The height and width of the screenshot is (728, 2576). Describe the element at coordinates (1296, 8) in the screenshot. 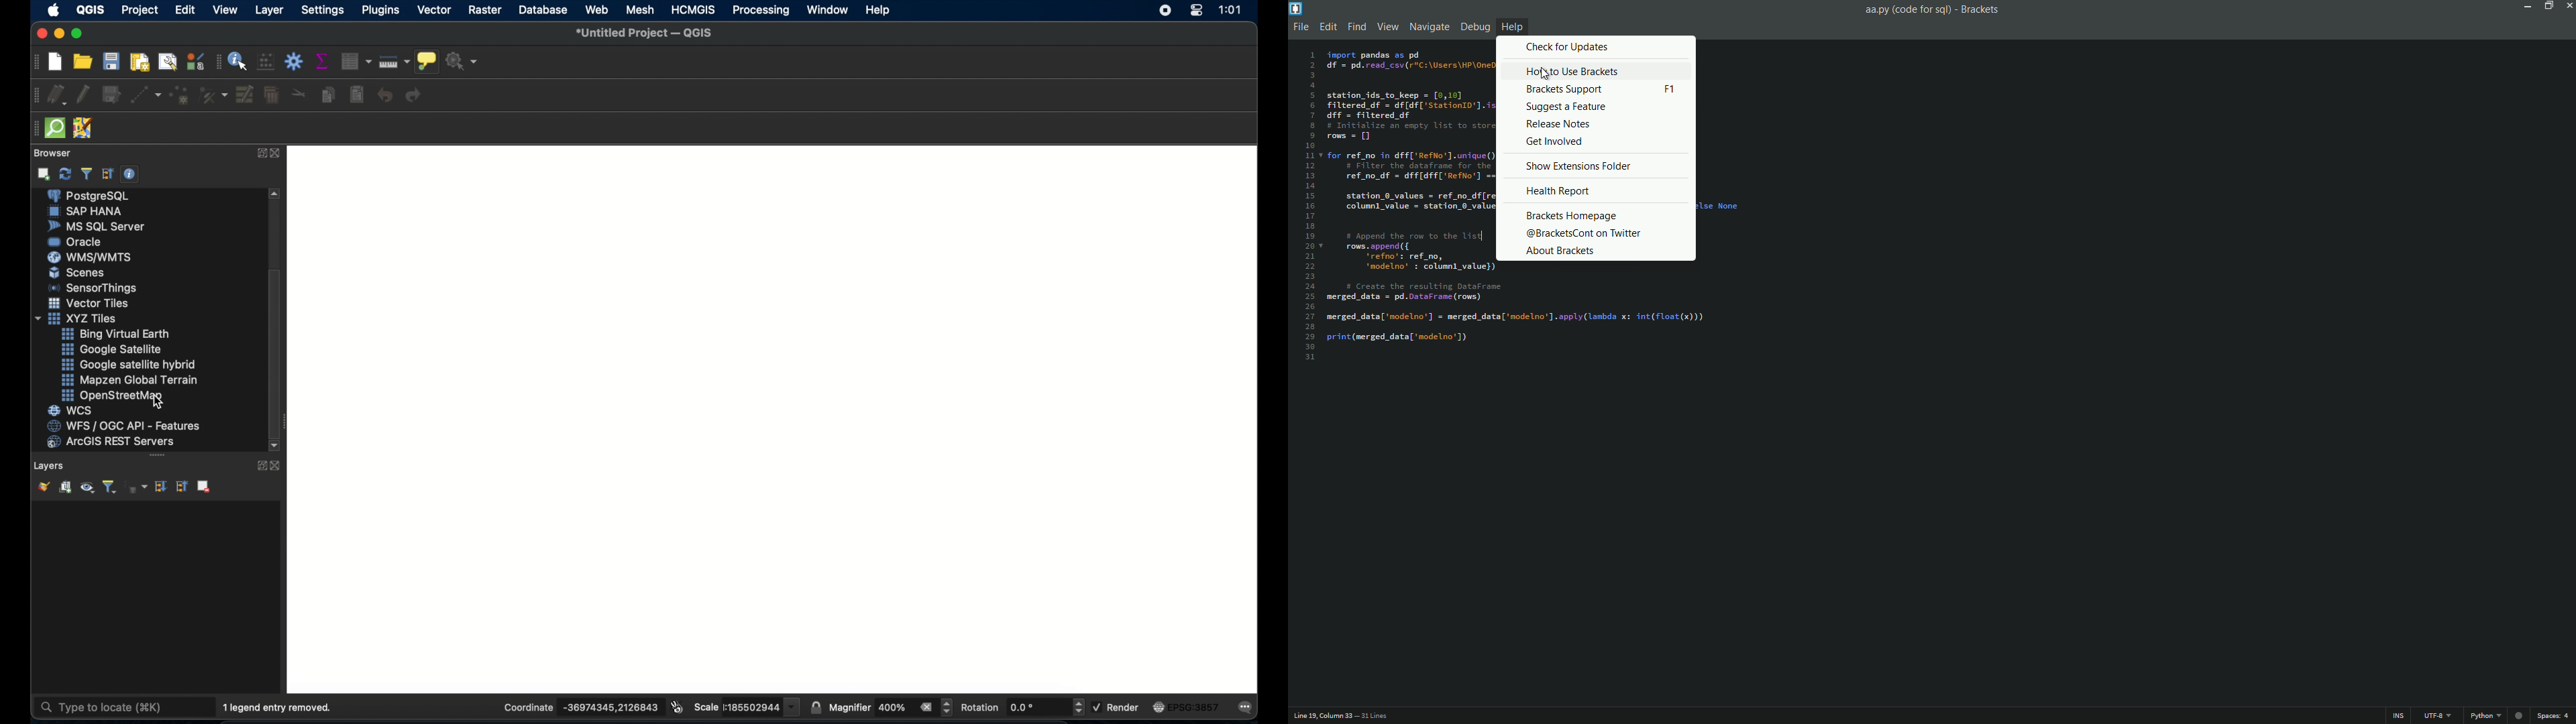

I see `app icon` at that location.